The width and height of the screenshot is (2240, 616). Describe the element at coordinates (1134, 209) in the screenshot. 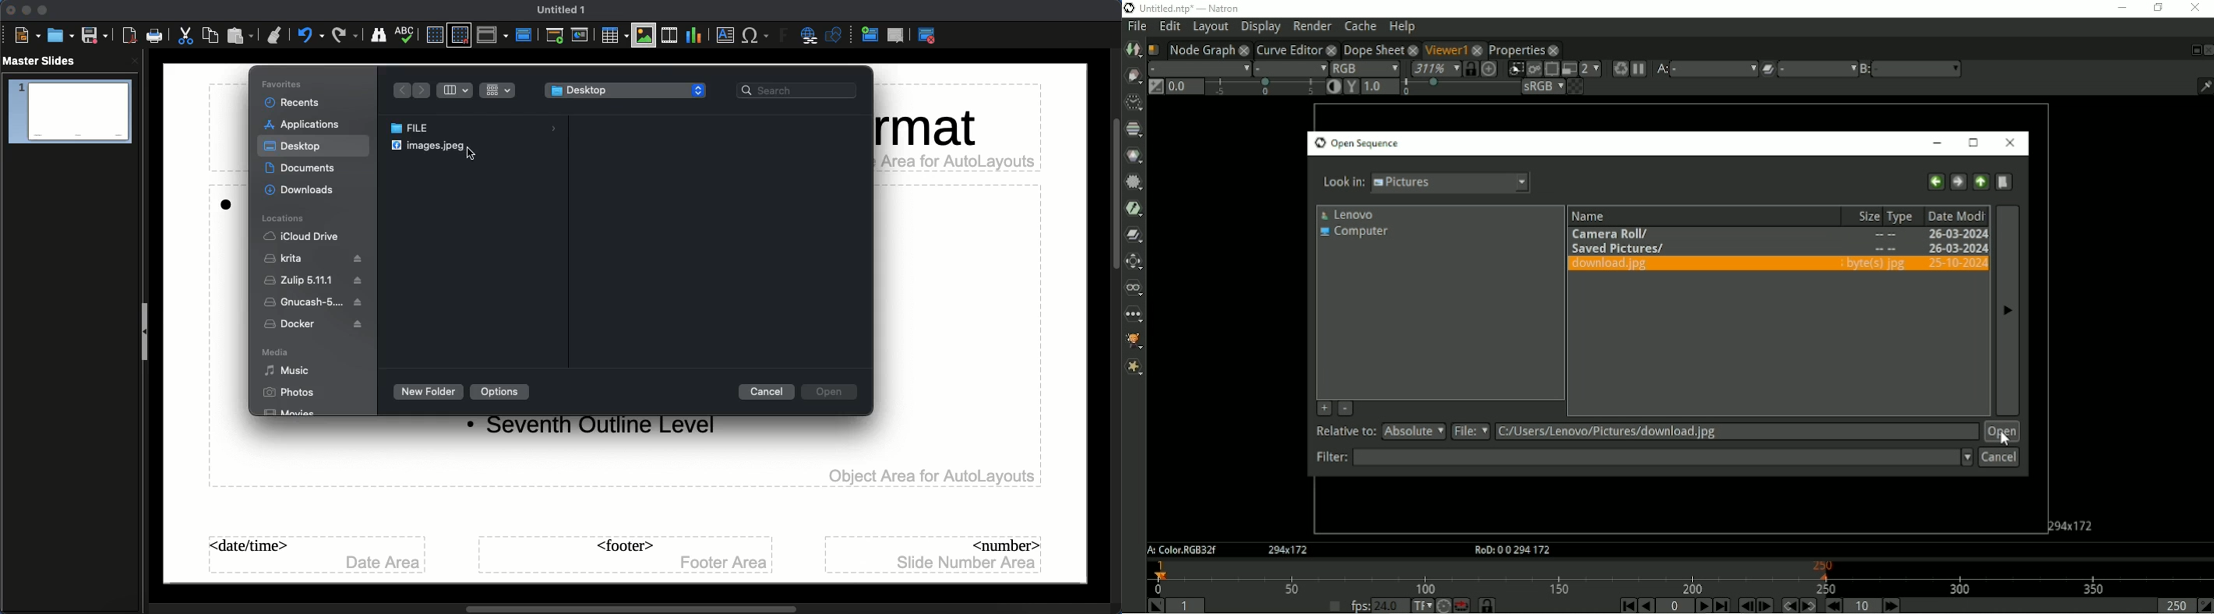

I see `Keyer` at that location.